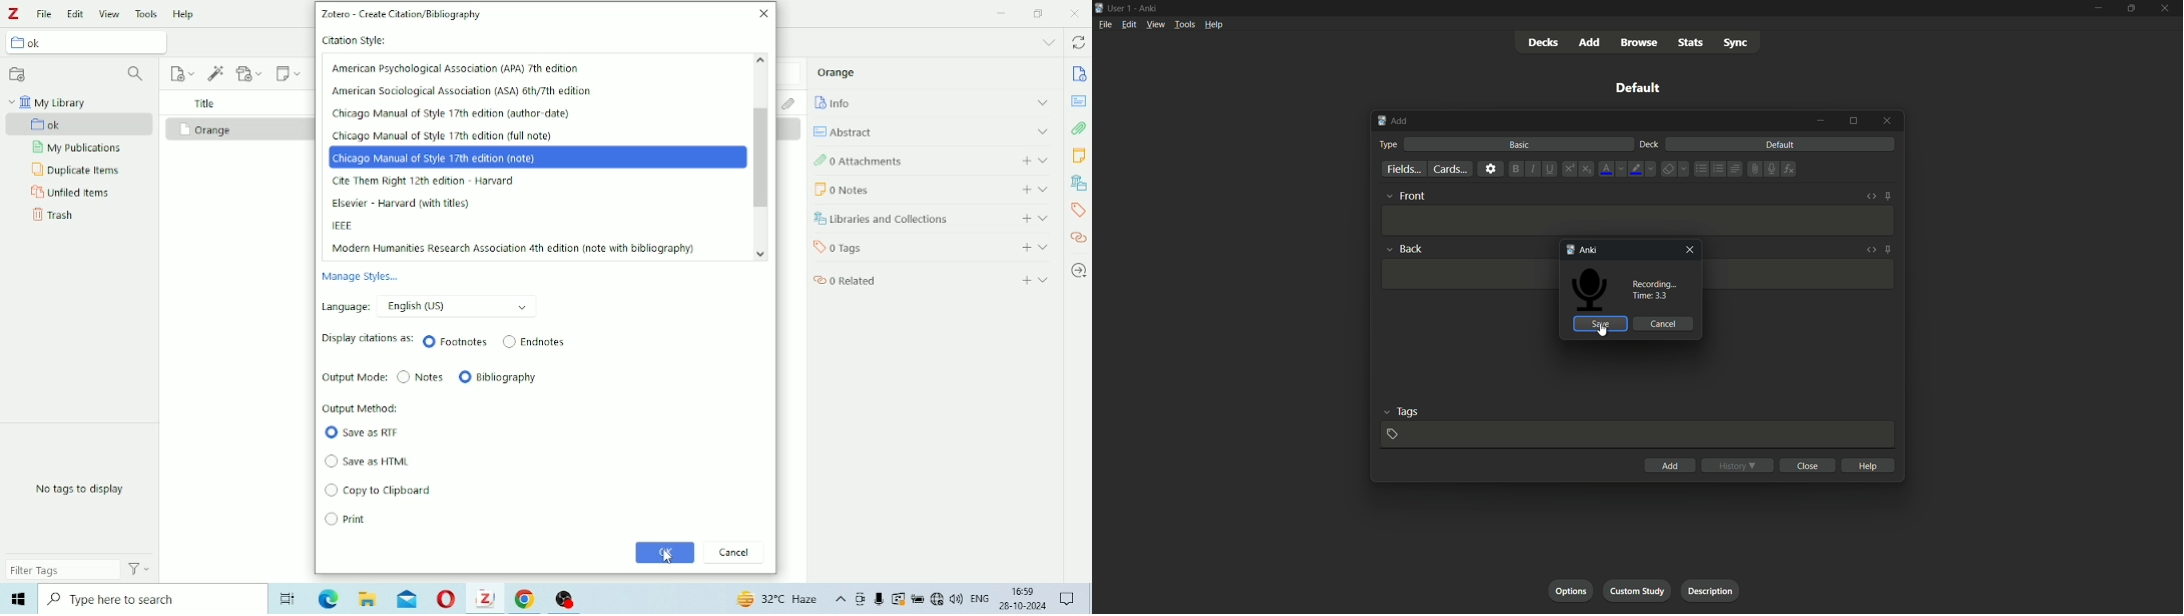 This screenshot has width=2184, height=616. Describe the element at coordinates (1753, 169) in the screenshot. I see `attach` at that location.